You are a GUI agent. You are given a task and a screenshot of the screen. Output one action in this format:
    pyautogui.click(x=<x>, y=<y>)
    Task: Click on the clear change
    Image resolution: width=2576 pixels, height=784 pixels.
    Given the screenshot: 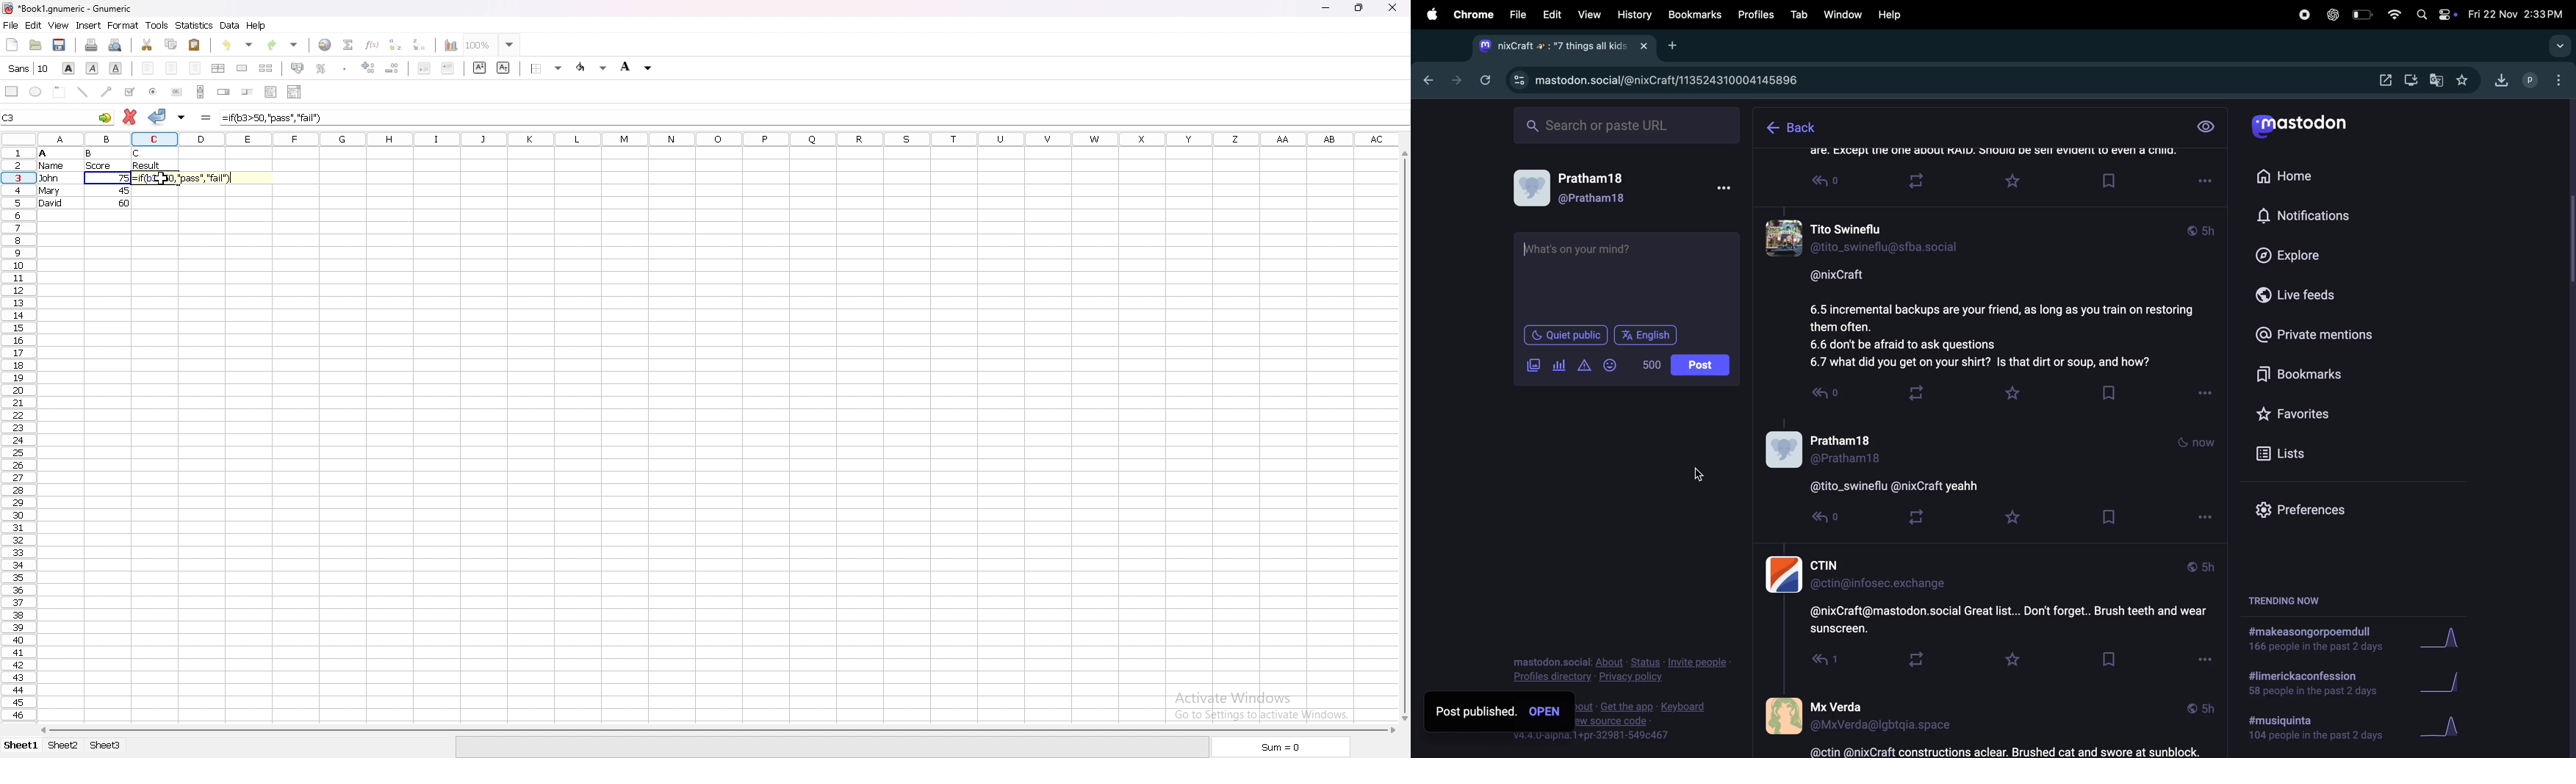 What is the action you would take?
    pyautogui.click(x=129, y=117)
    